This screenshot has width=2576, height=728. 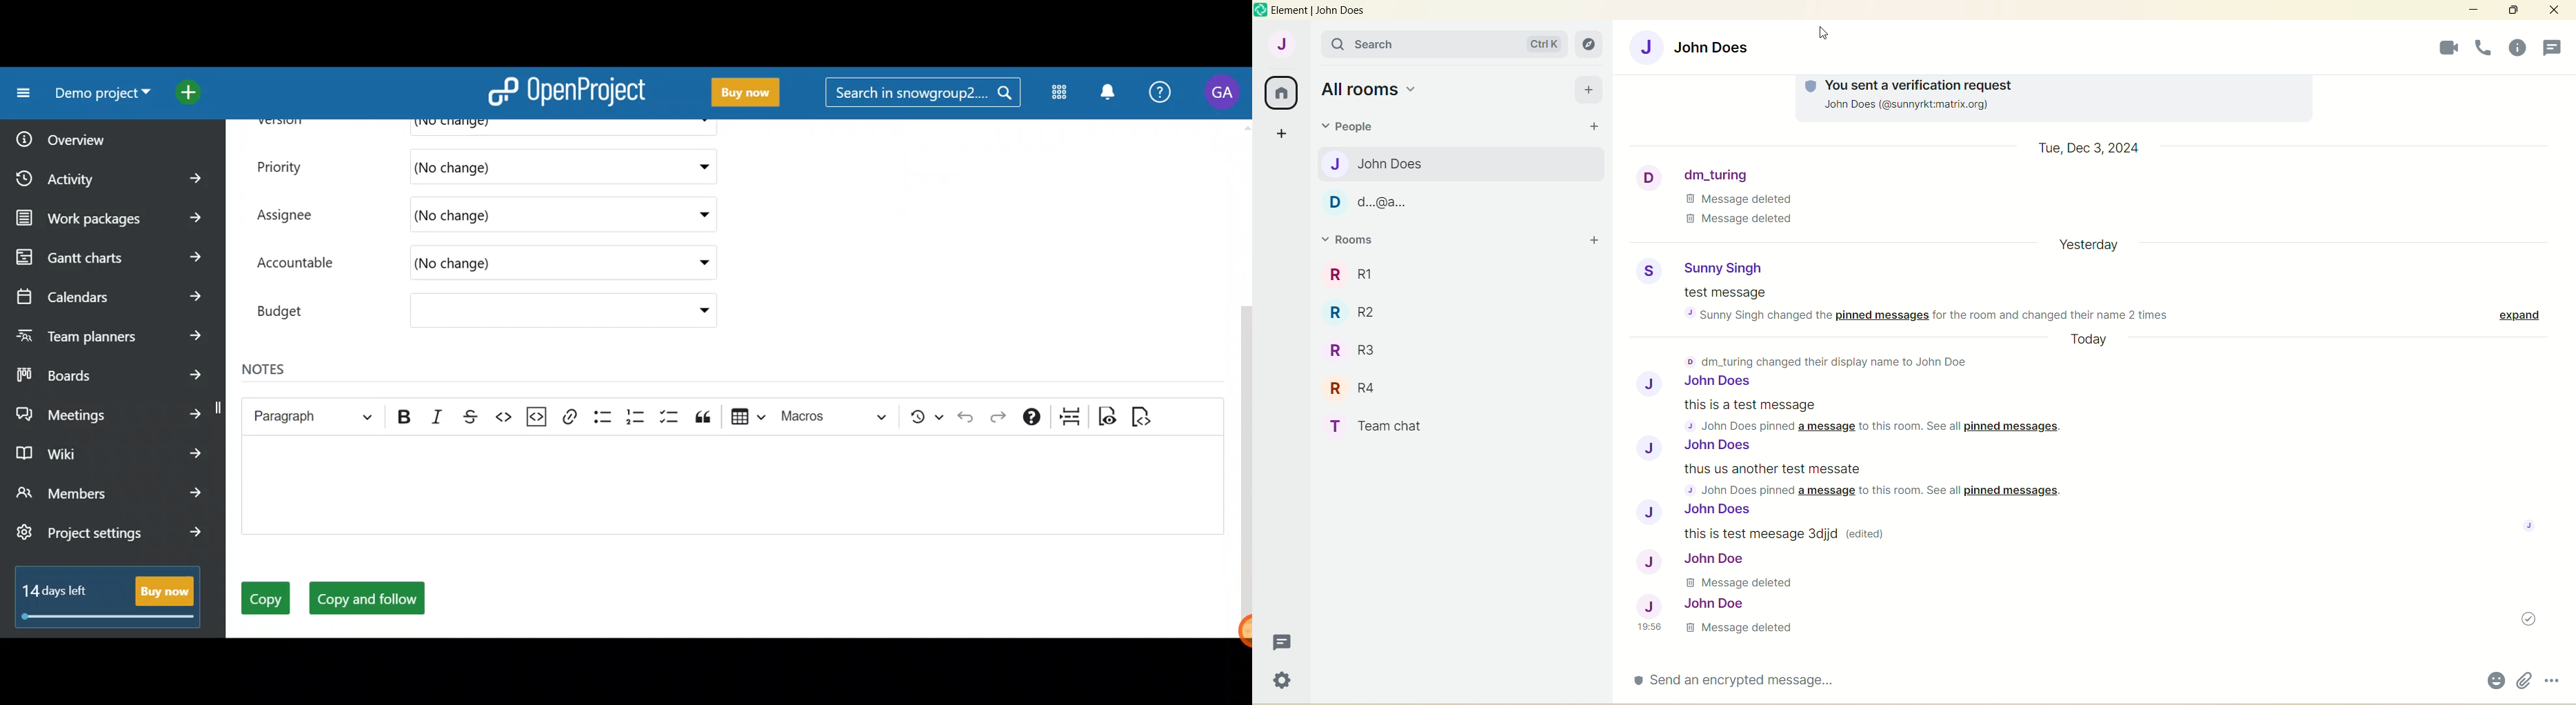 I want to click on quick settings, so click(x=1280, y=682).